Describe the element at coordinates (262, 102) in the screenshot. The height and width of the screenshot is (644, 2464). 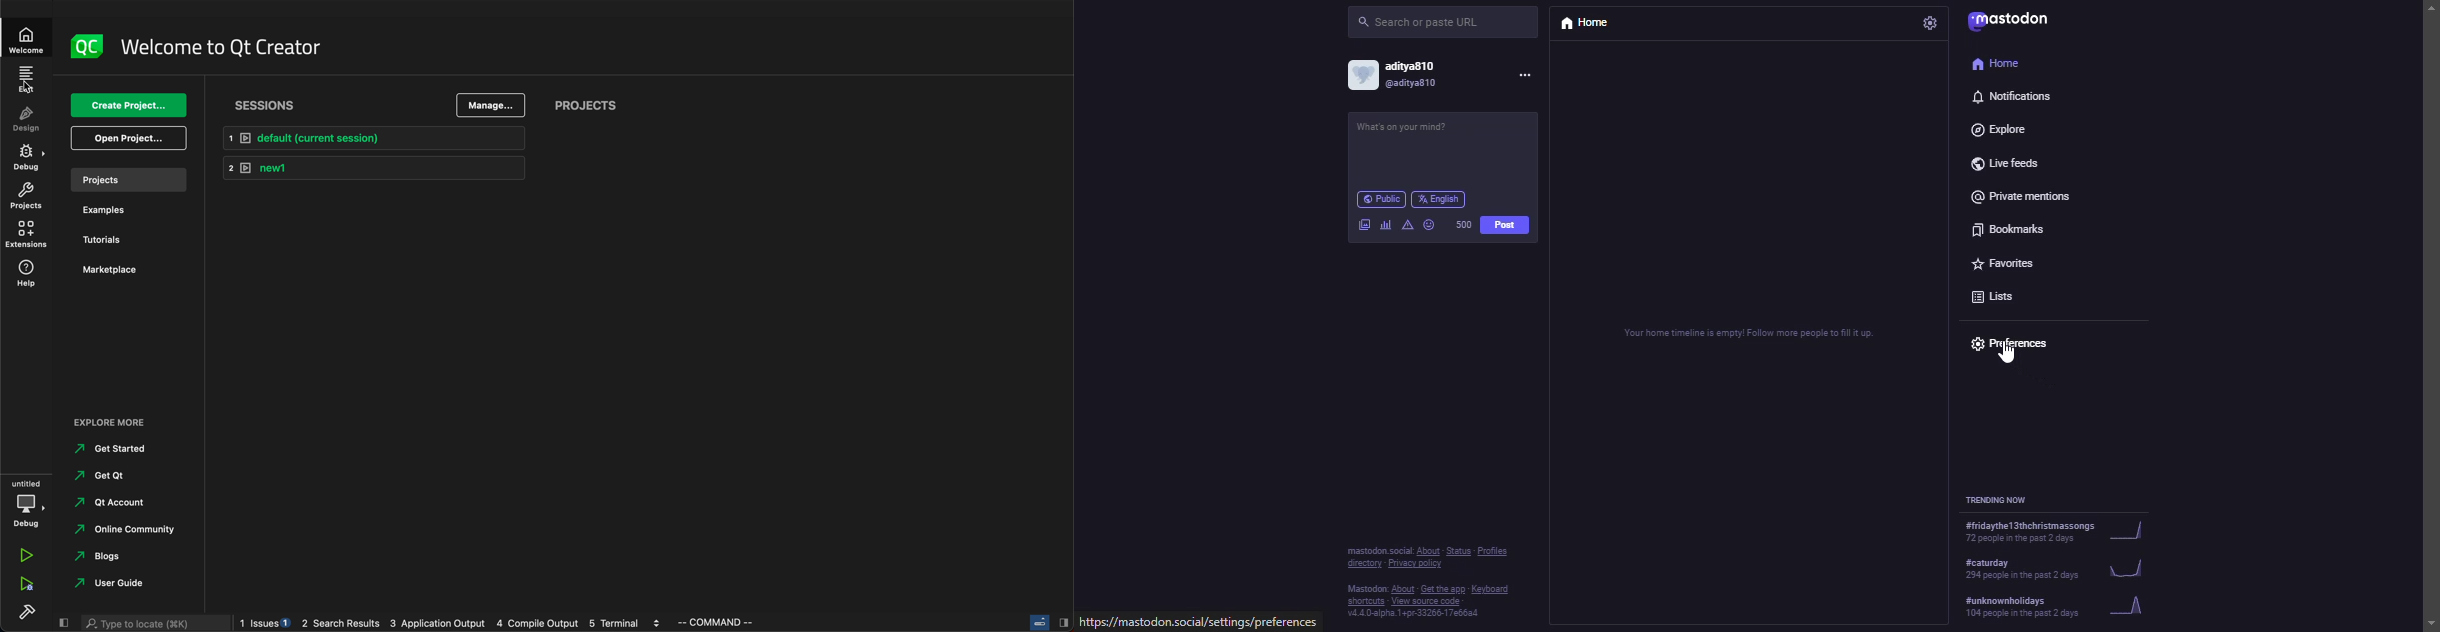
I see `sessions` at that location.